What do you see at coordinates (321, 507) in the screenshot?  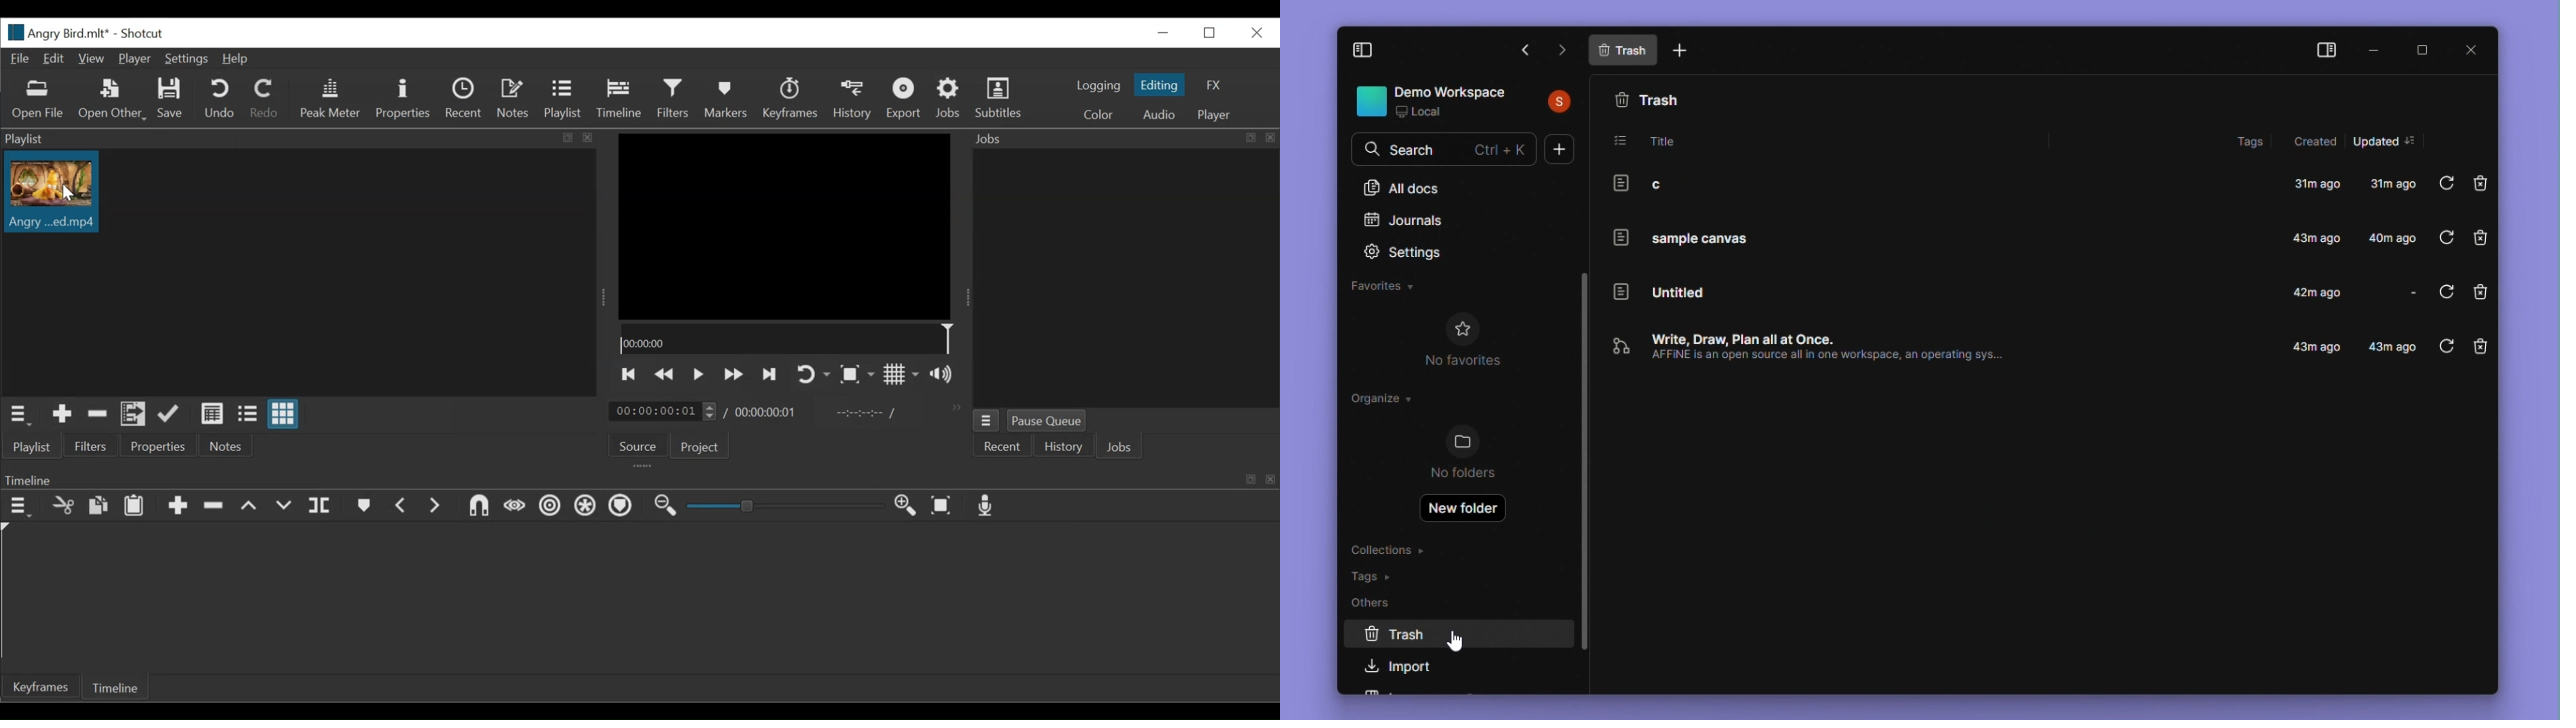 I see `Split at playhead` at bounding box center [321, 507].